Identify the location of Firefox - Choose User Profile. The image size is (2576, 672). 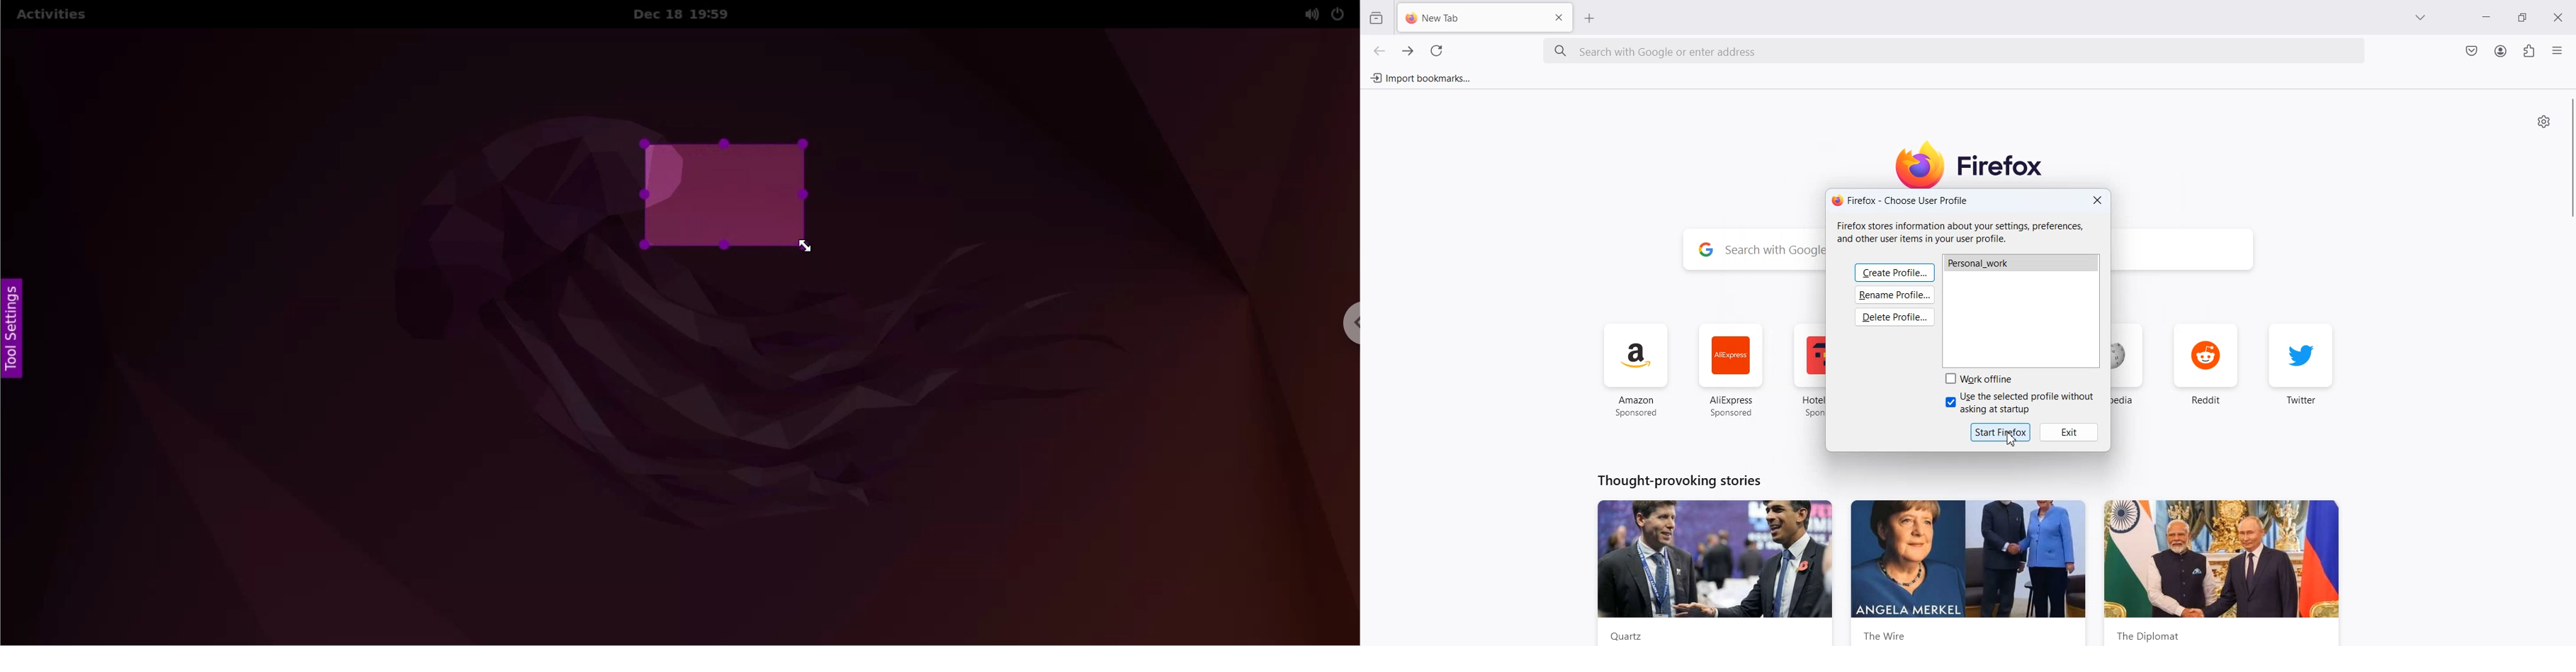
(1901, 200).